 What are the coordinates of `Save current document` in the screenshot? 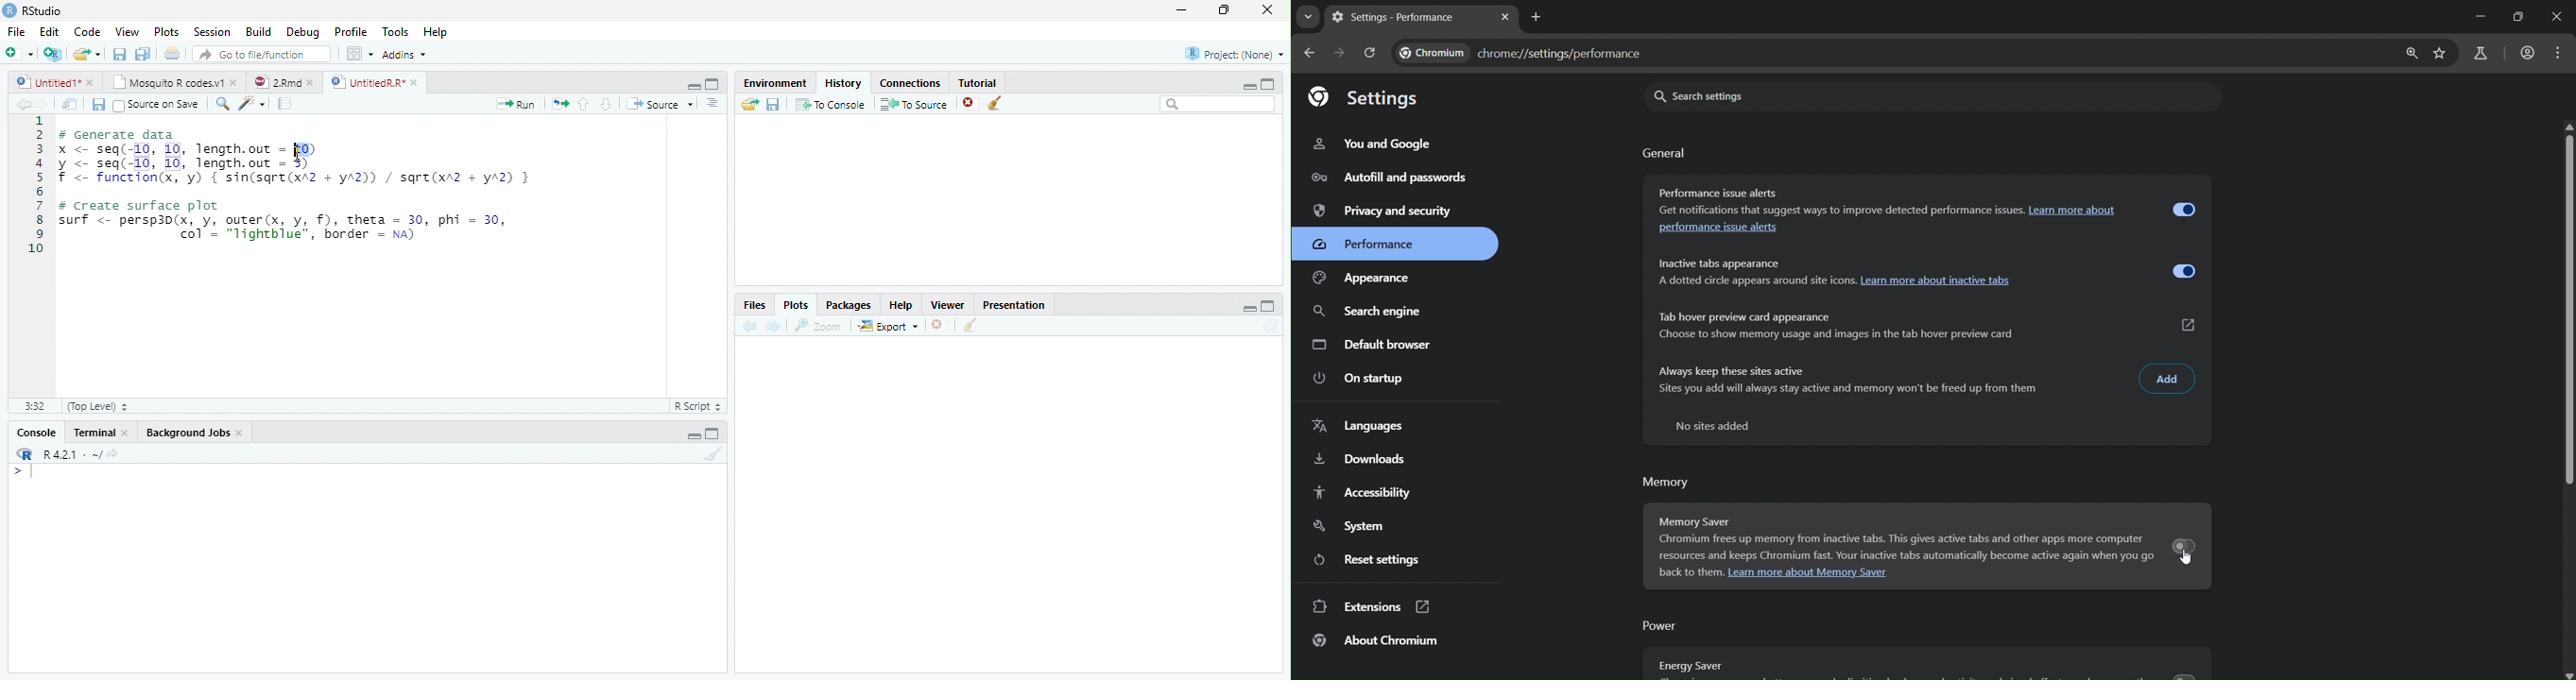 It's located at (97, 104).